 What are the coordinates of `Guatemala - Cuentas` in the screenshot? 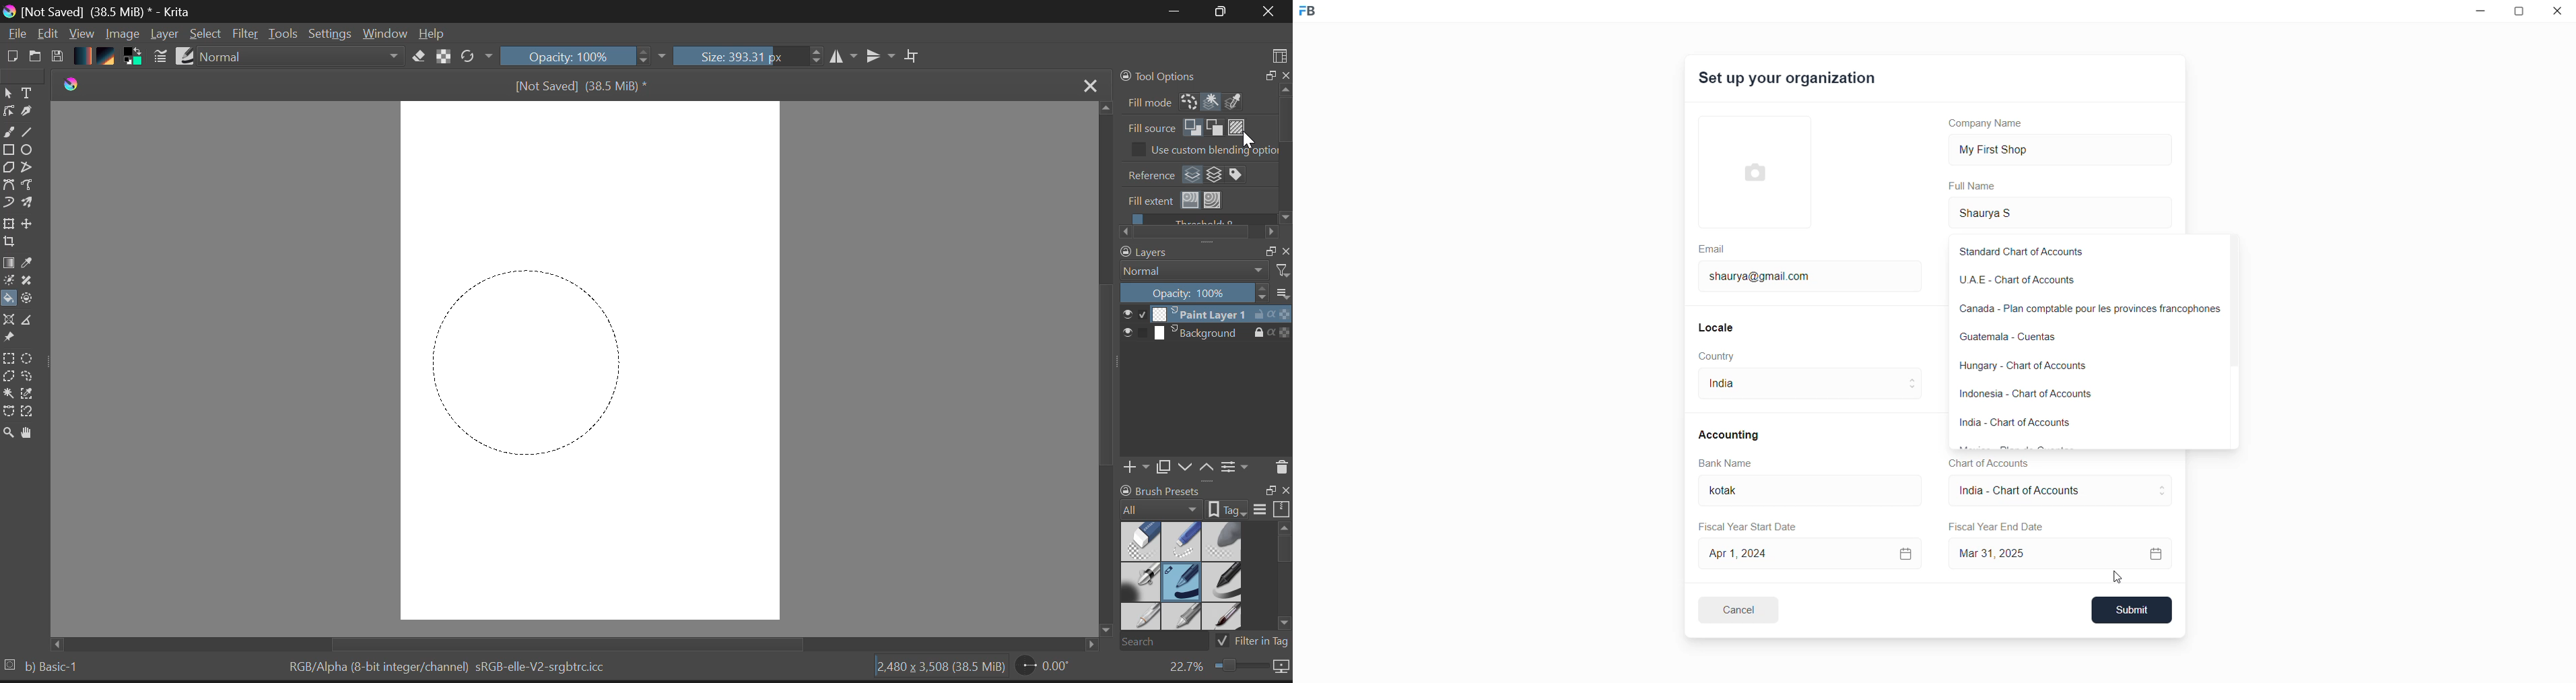 It's located at (2074, 337).